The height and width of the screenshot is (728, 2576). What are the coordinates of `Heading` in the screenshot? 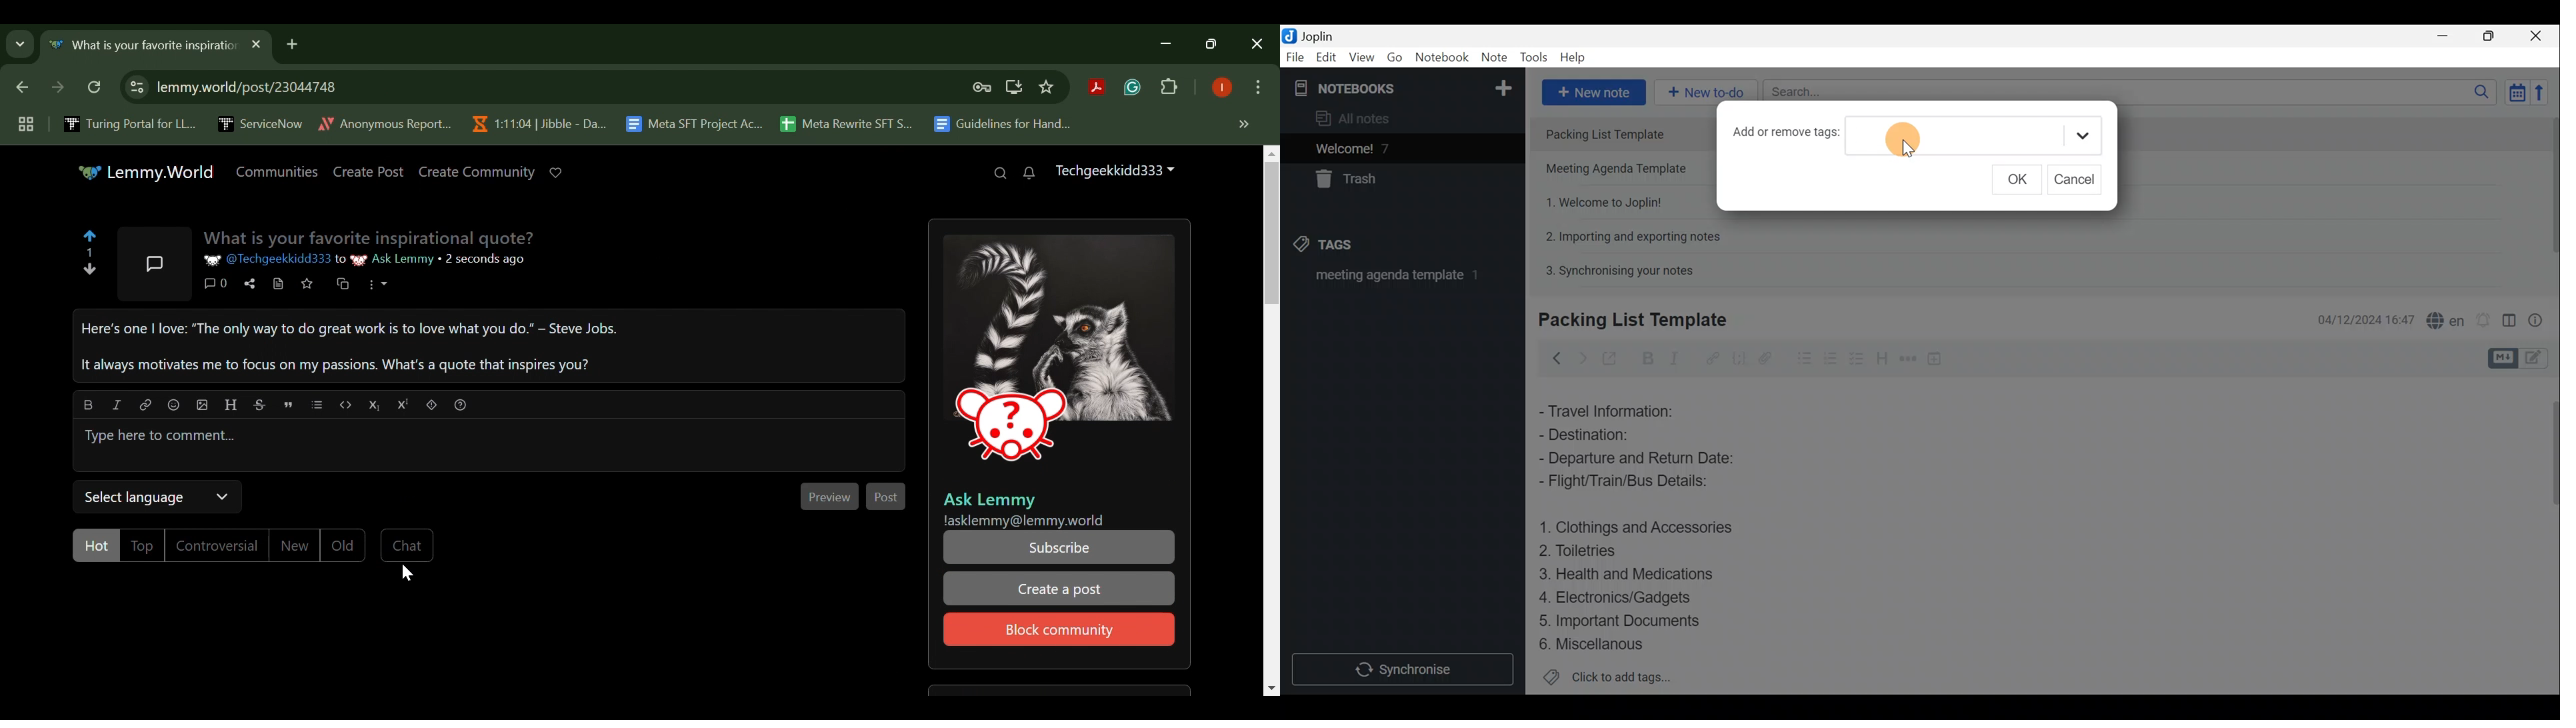 It's located at (1883, 357).